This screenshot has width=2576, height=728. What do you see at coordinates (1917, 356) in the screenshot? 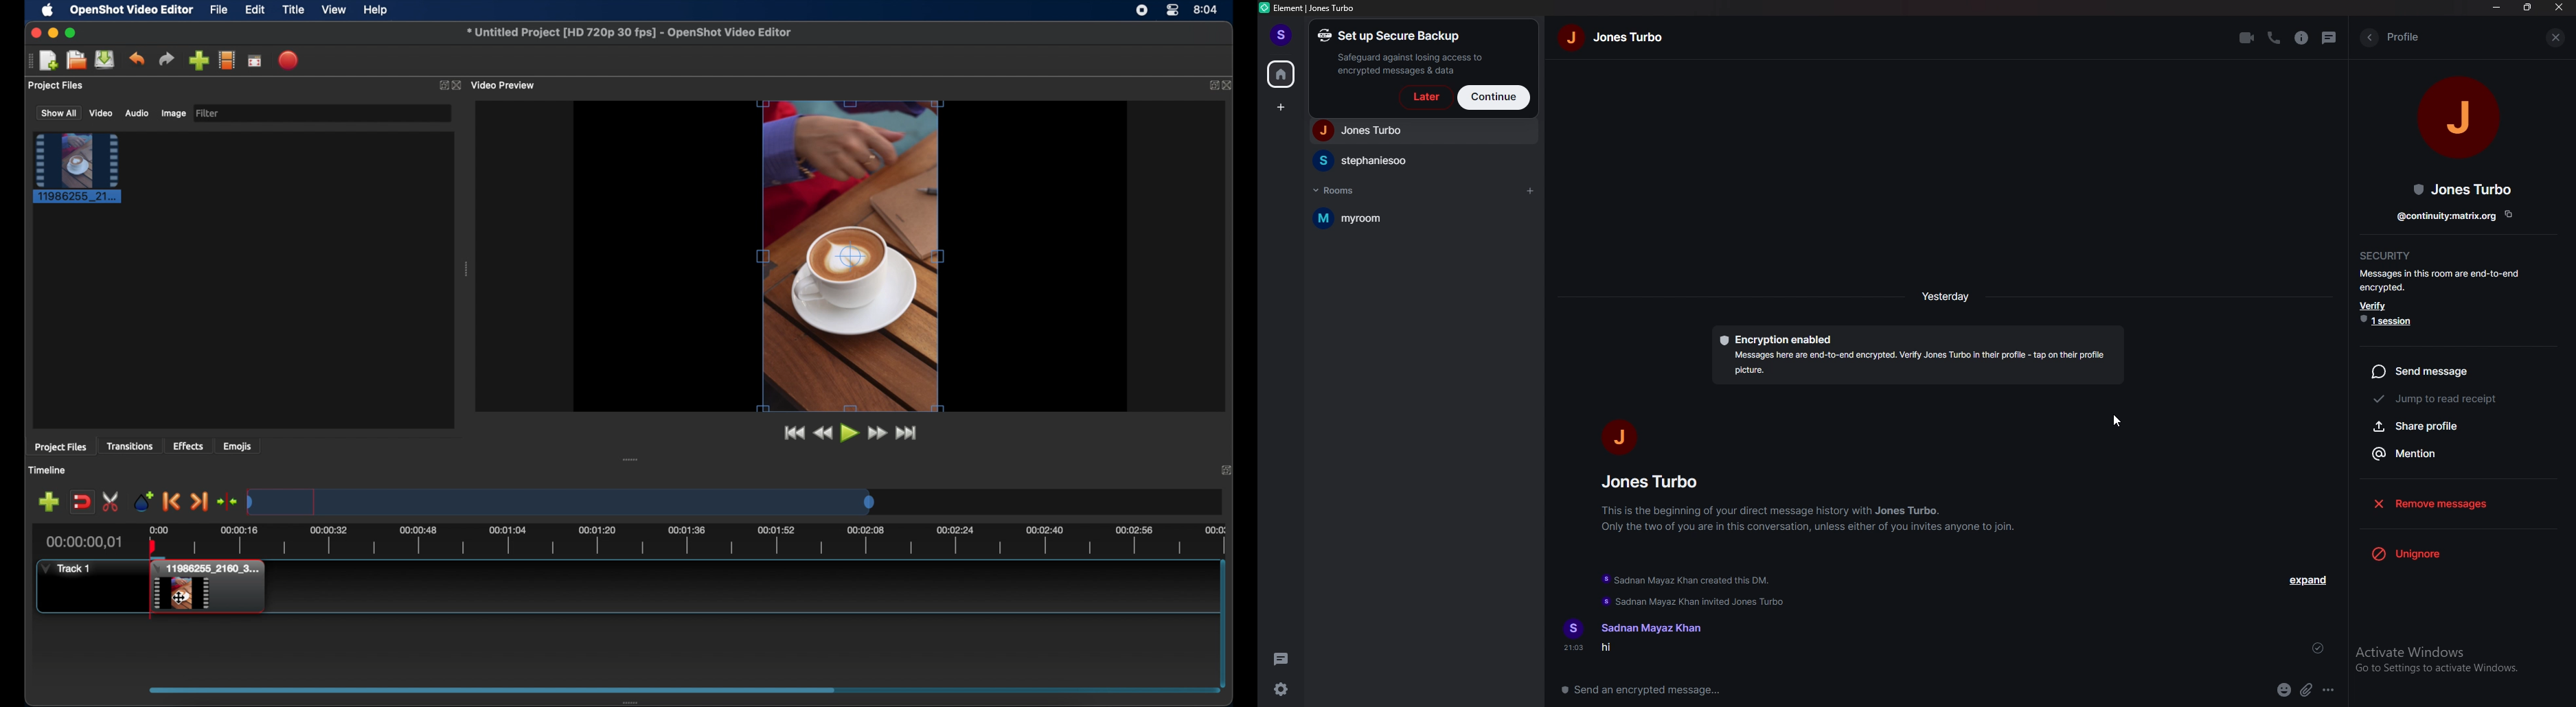
I see `encryption description` at bounding box center [1917, 356].